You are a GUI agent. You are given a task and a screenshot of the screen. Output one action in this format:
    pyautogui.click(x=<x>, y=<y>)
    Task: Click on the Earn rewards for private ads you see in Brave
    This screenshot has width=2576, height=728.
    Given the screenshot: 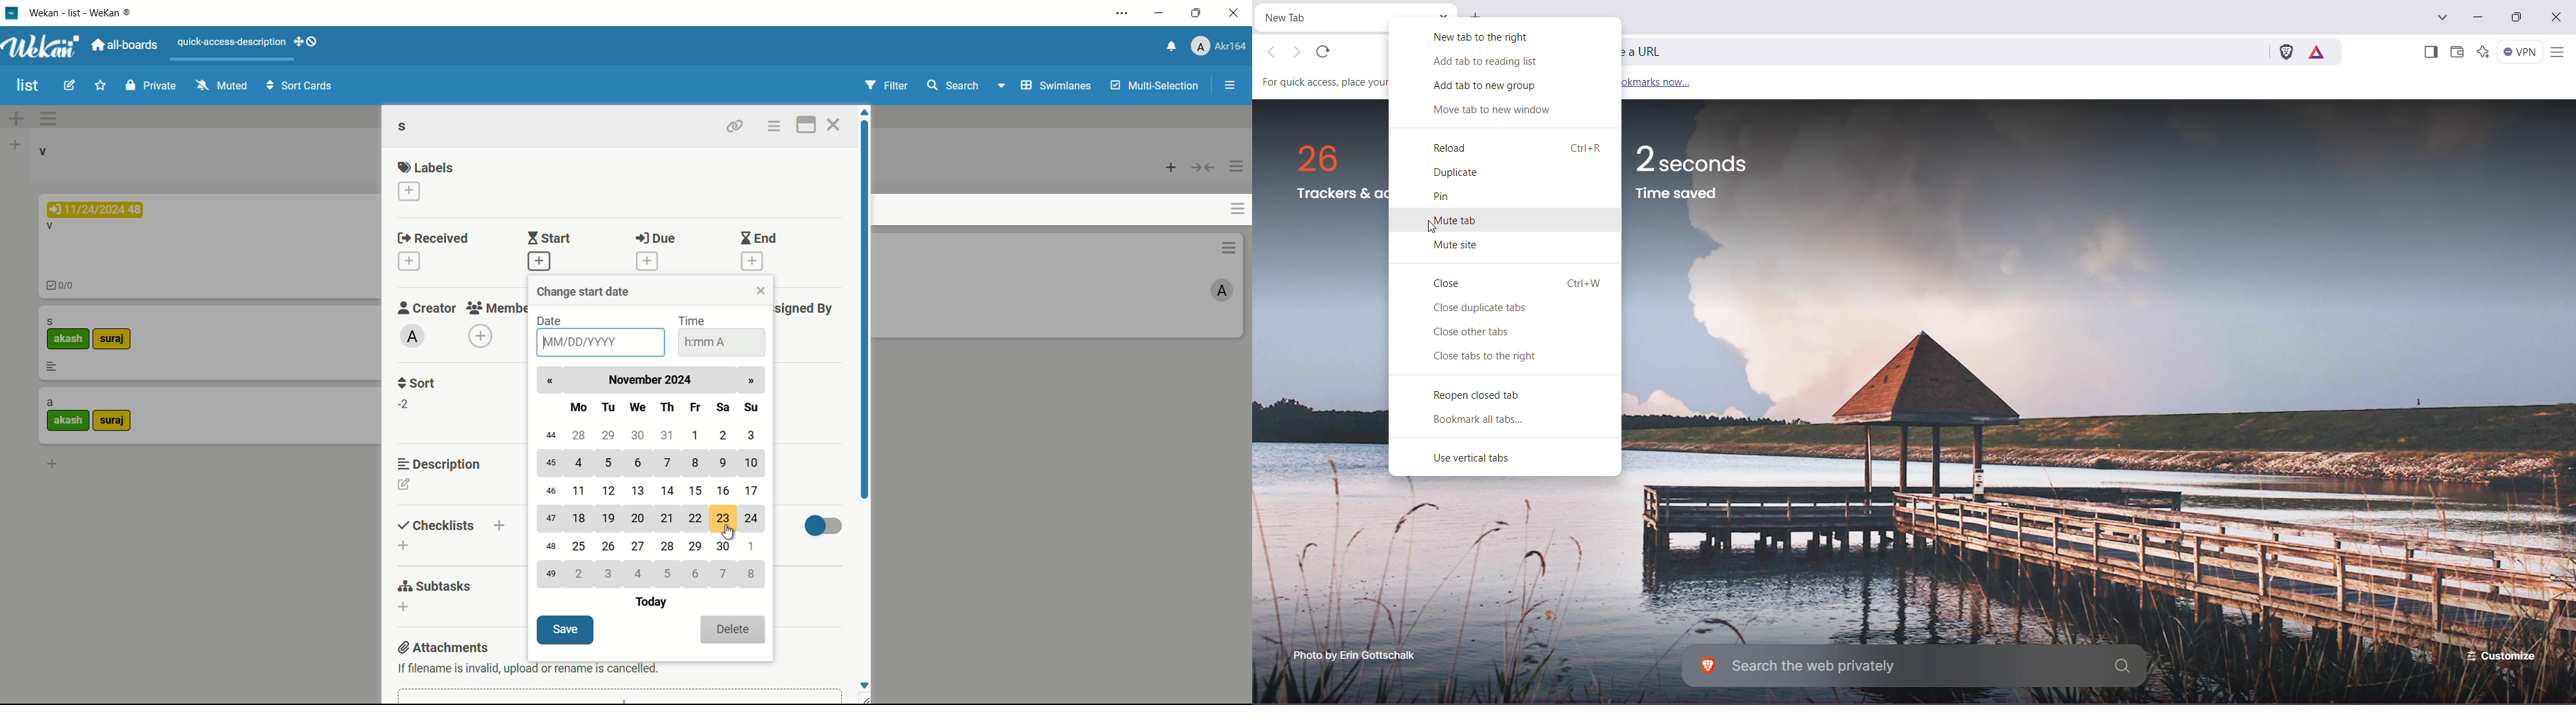 What is the action you would take?
    pyautogui.click(x=2318, y=52)
    